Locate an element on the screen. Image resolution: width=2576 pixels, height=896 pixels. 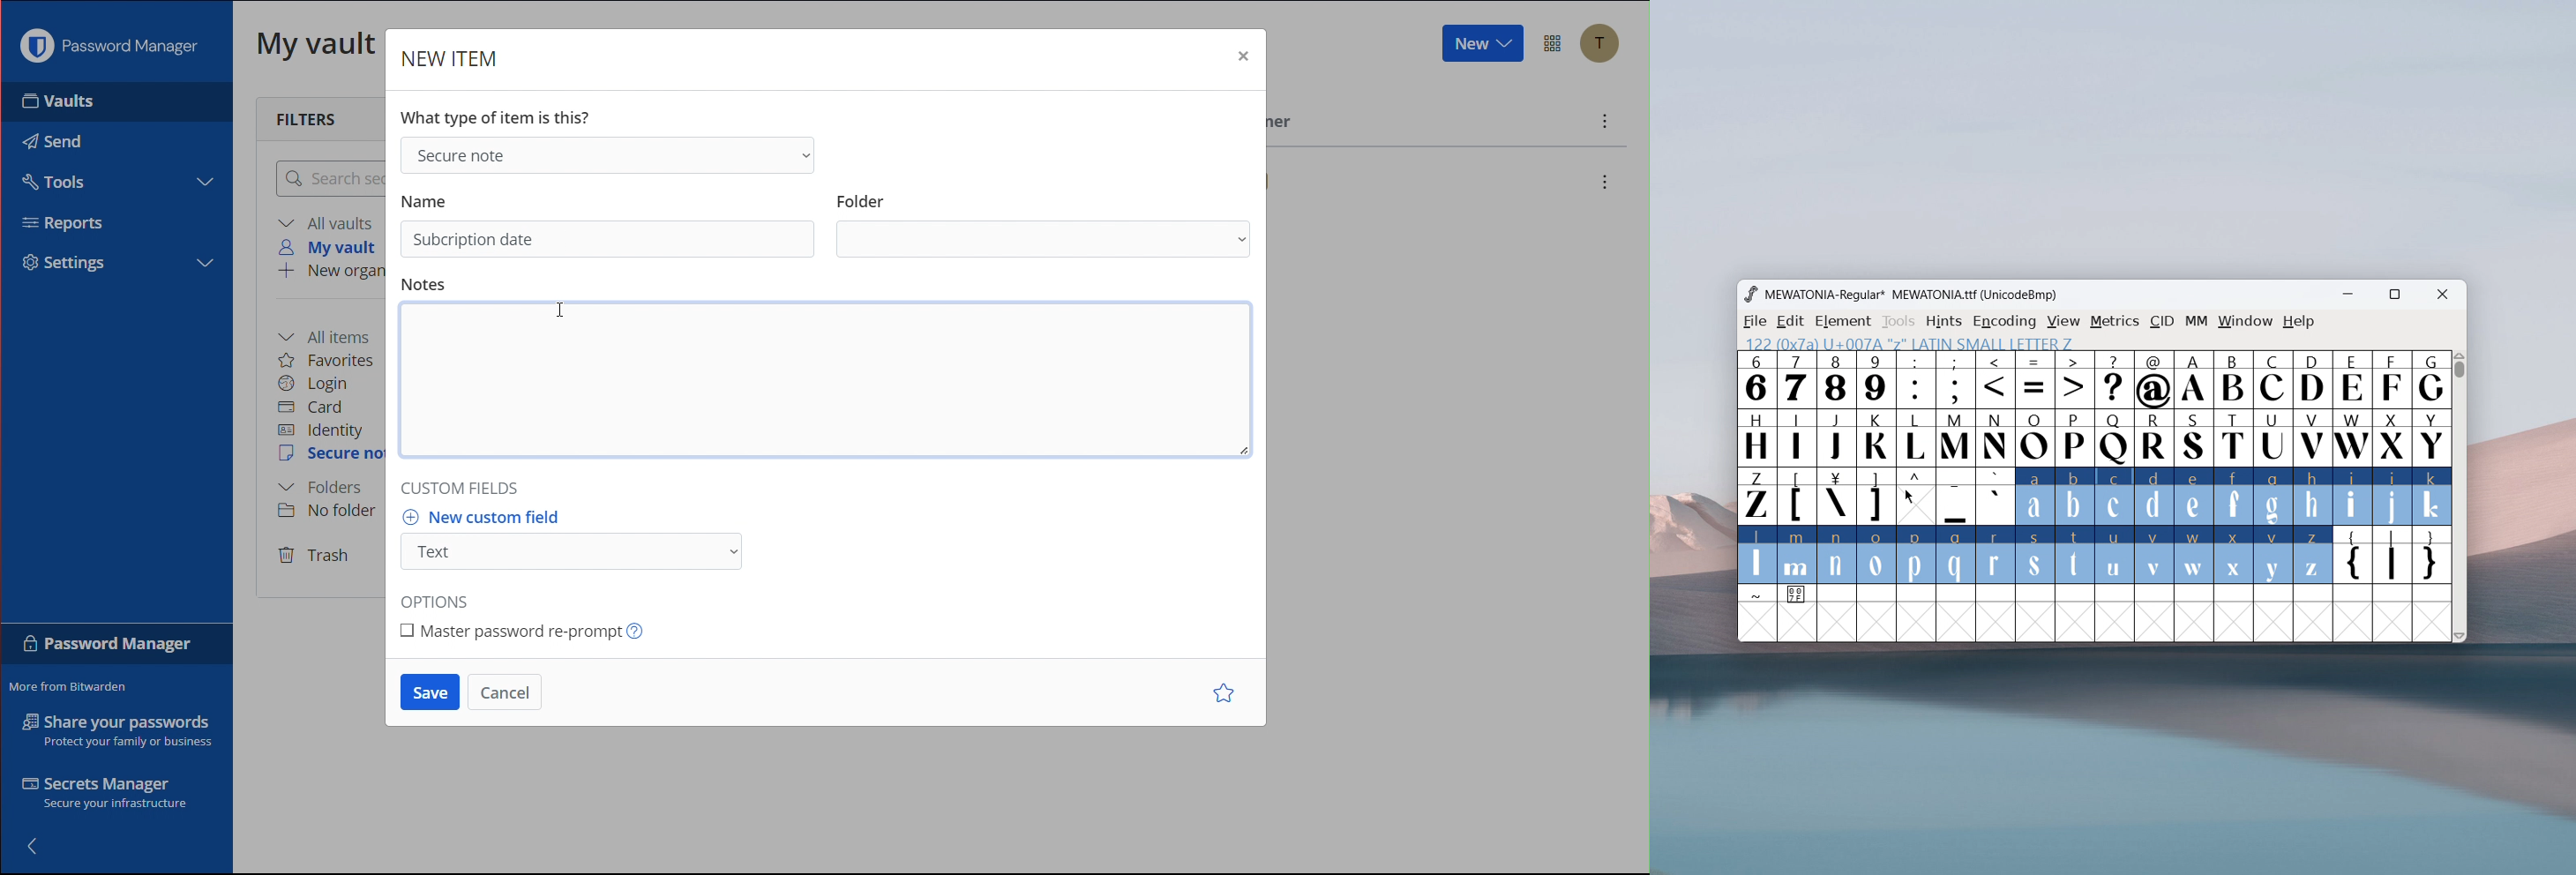
More is located at coordinates (1606, 123).